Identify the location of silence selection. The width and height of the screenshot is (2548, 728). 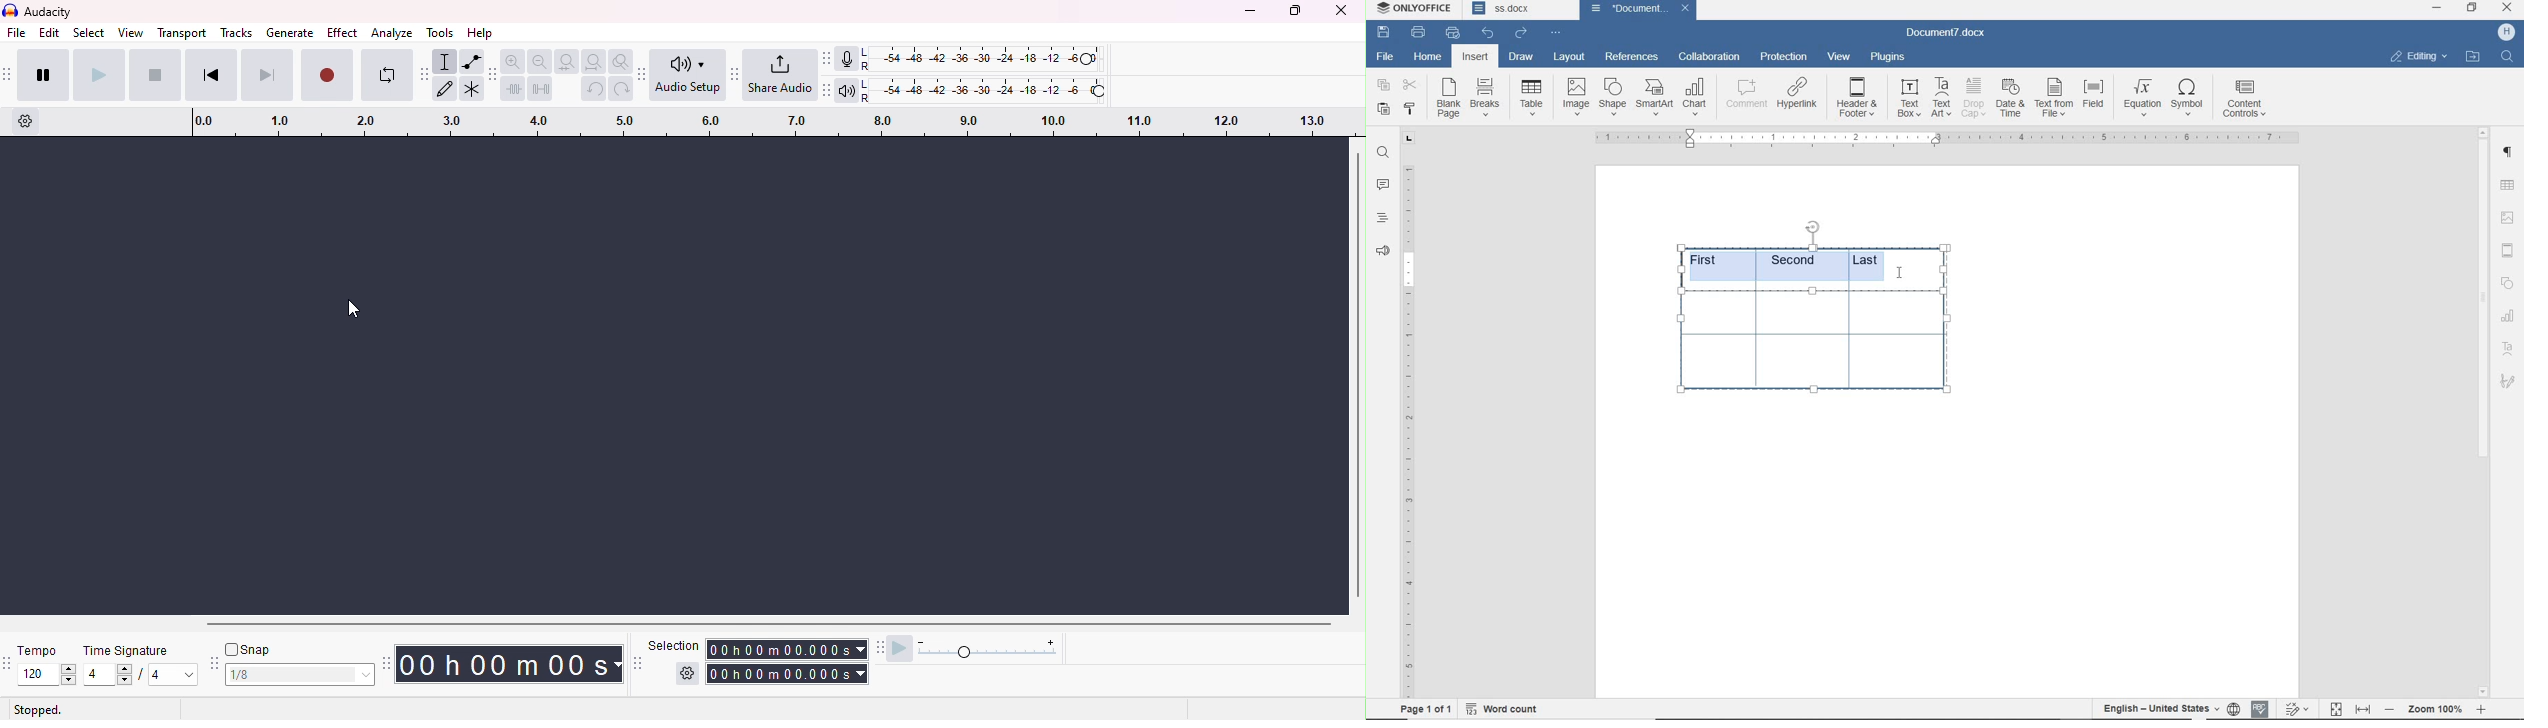
(541, 88).